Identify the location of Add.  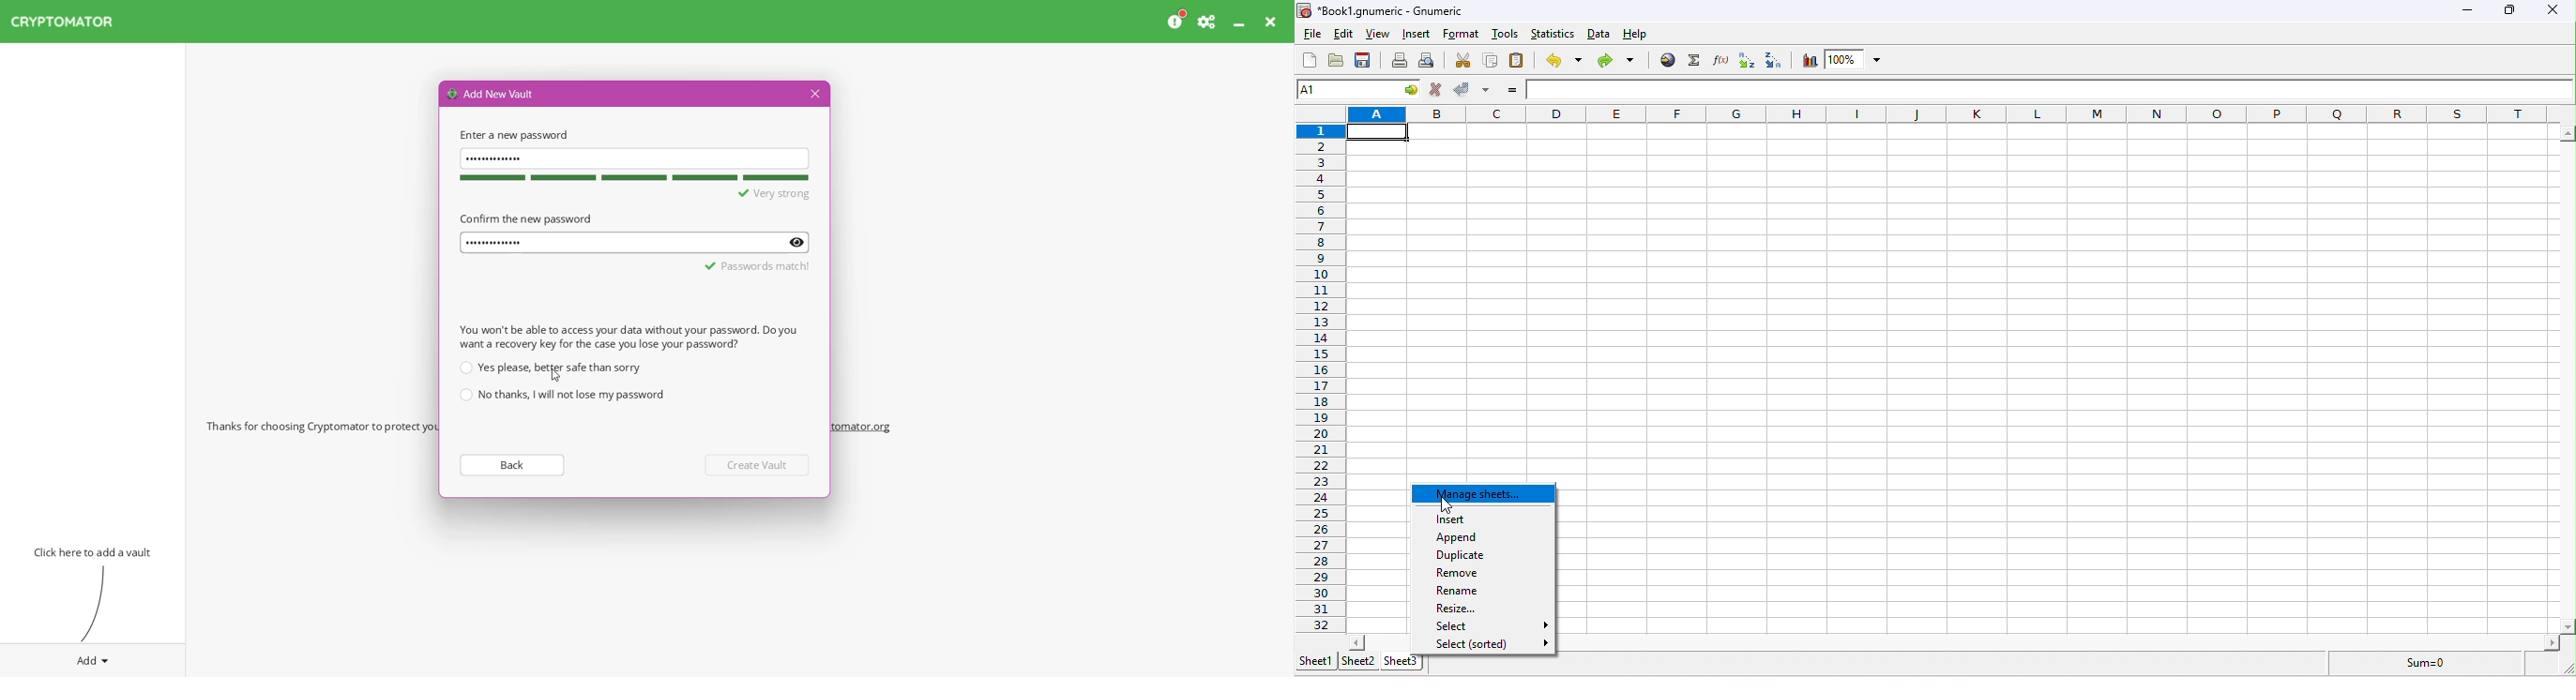
(93, 658).